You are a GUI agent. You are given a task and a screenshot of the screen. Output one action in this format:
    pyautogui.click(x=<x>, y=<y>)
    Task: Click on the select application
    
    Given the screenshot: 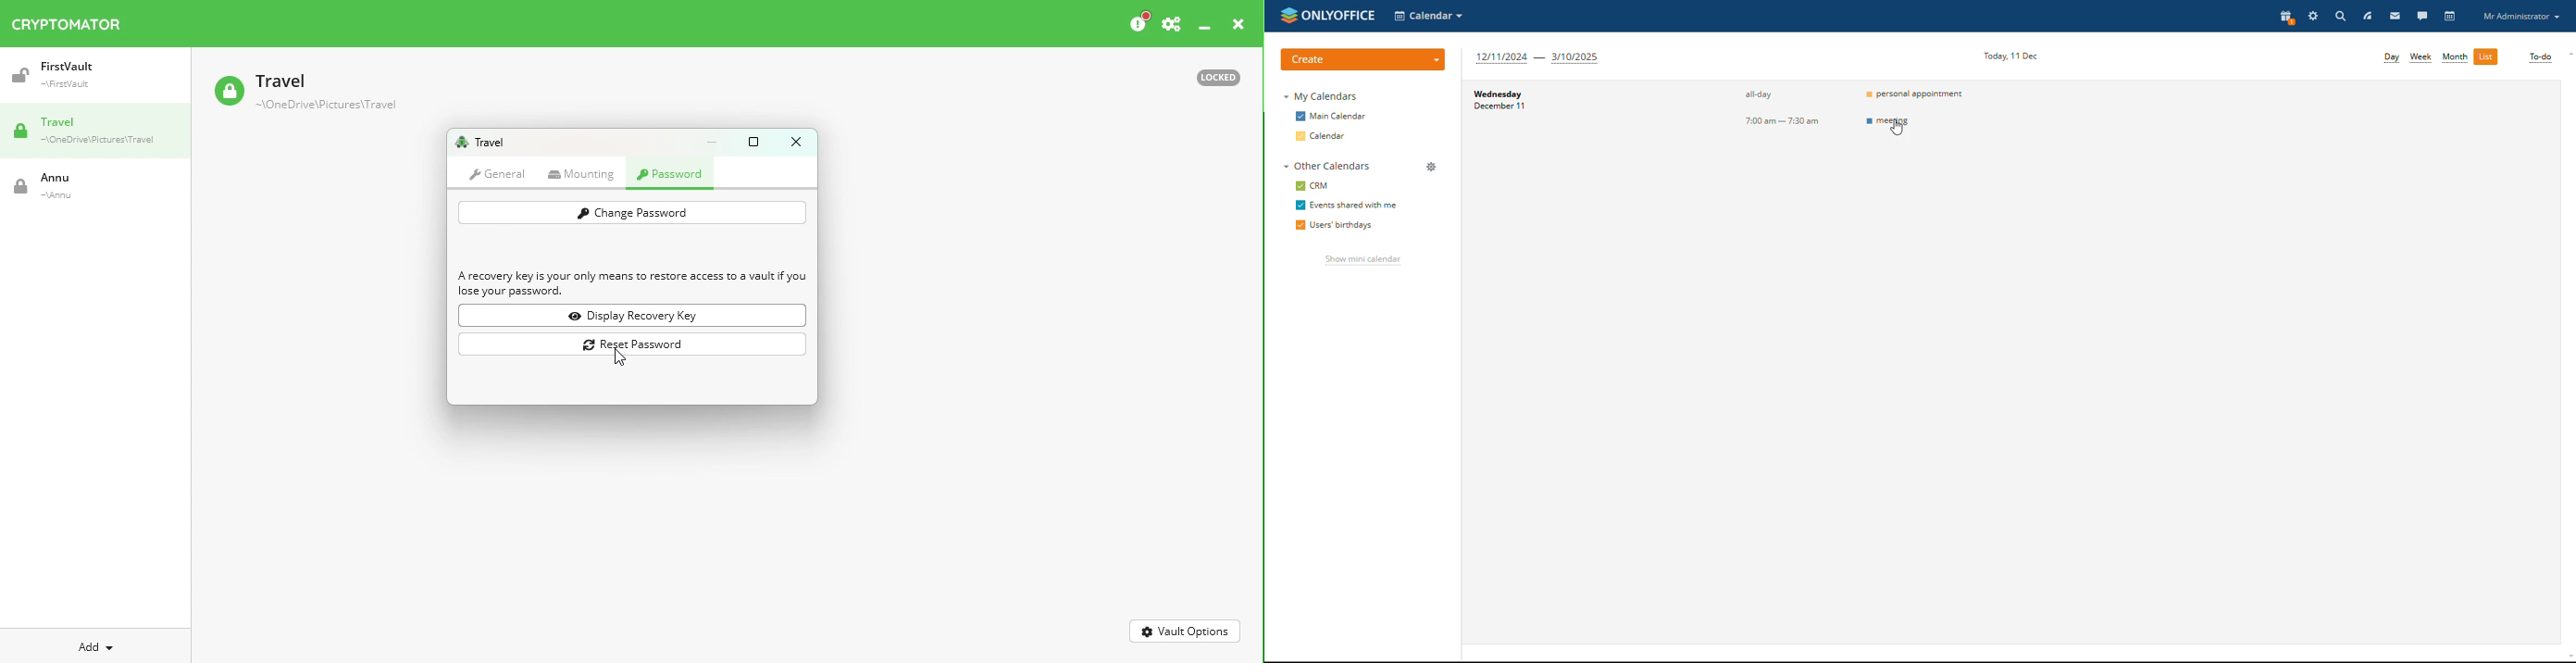 What is the action you would take?
    pyautogui.click(x=1430, y=16)
    